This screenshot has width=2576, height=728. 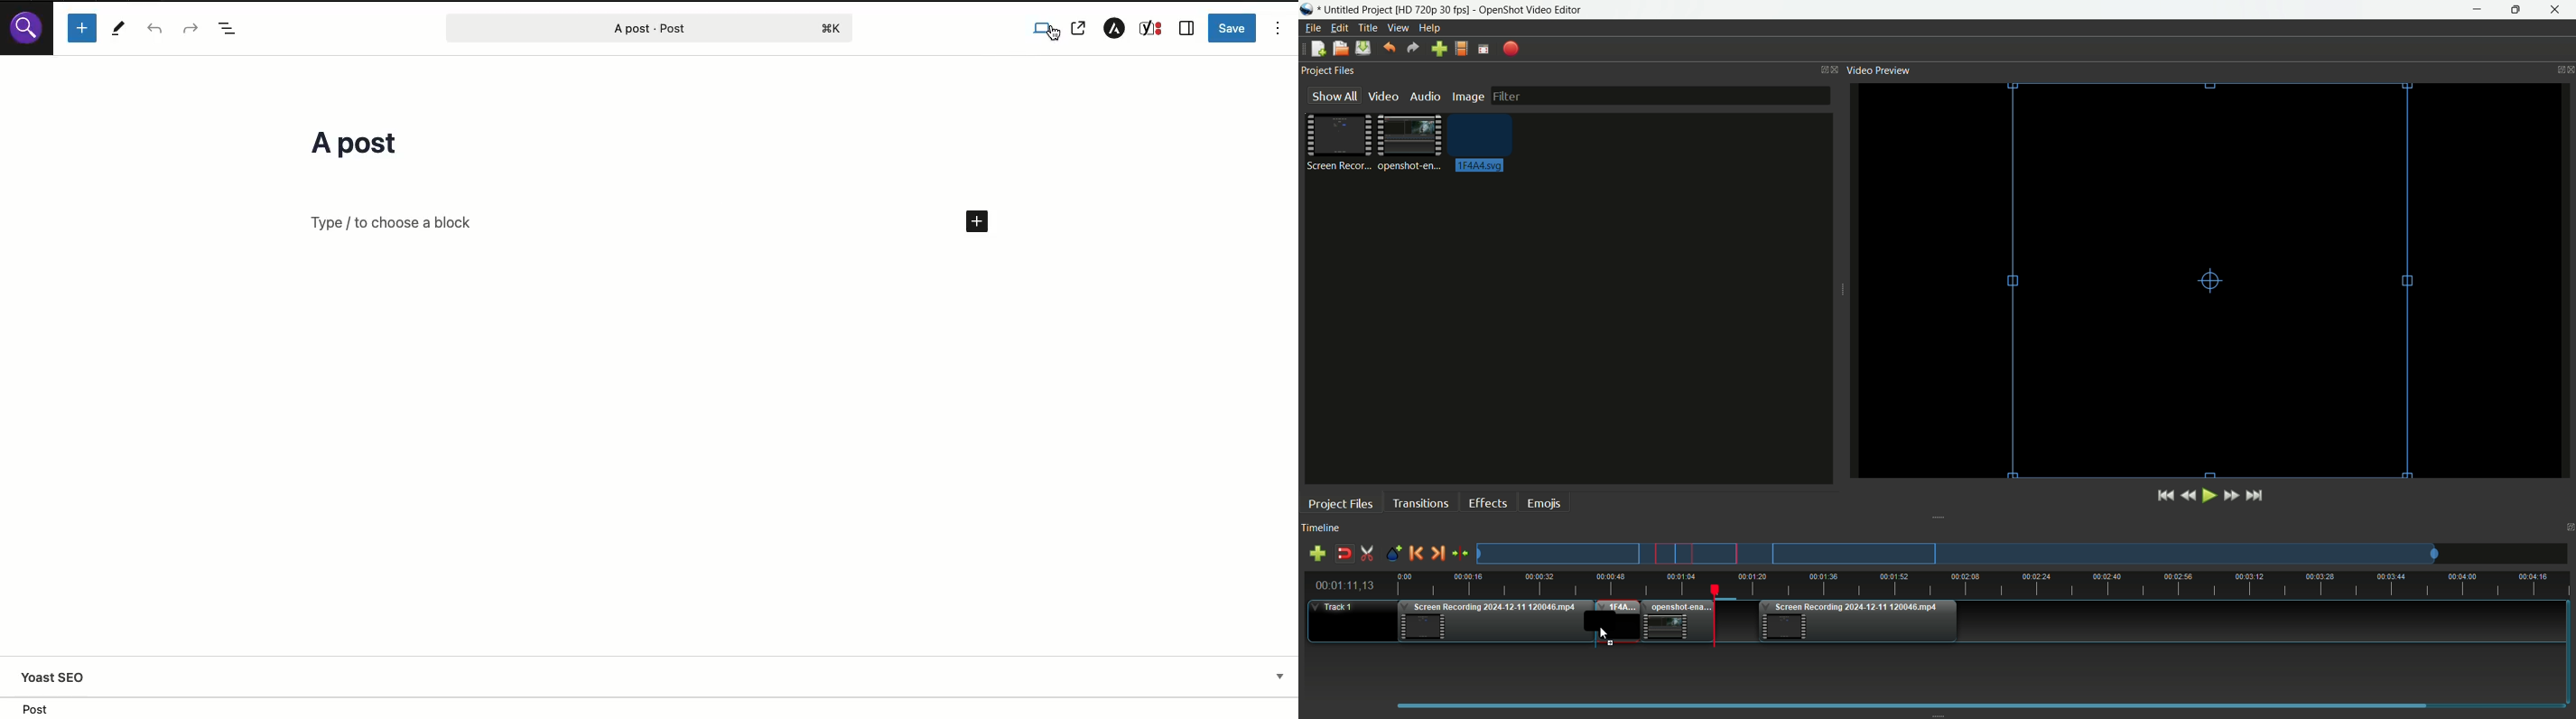 What do you see at coordinates (1336, 608) in the screenshot?
I see `Track one timeline` at bounding box center [1336, 608].